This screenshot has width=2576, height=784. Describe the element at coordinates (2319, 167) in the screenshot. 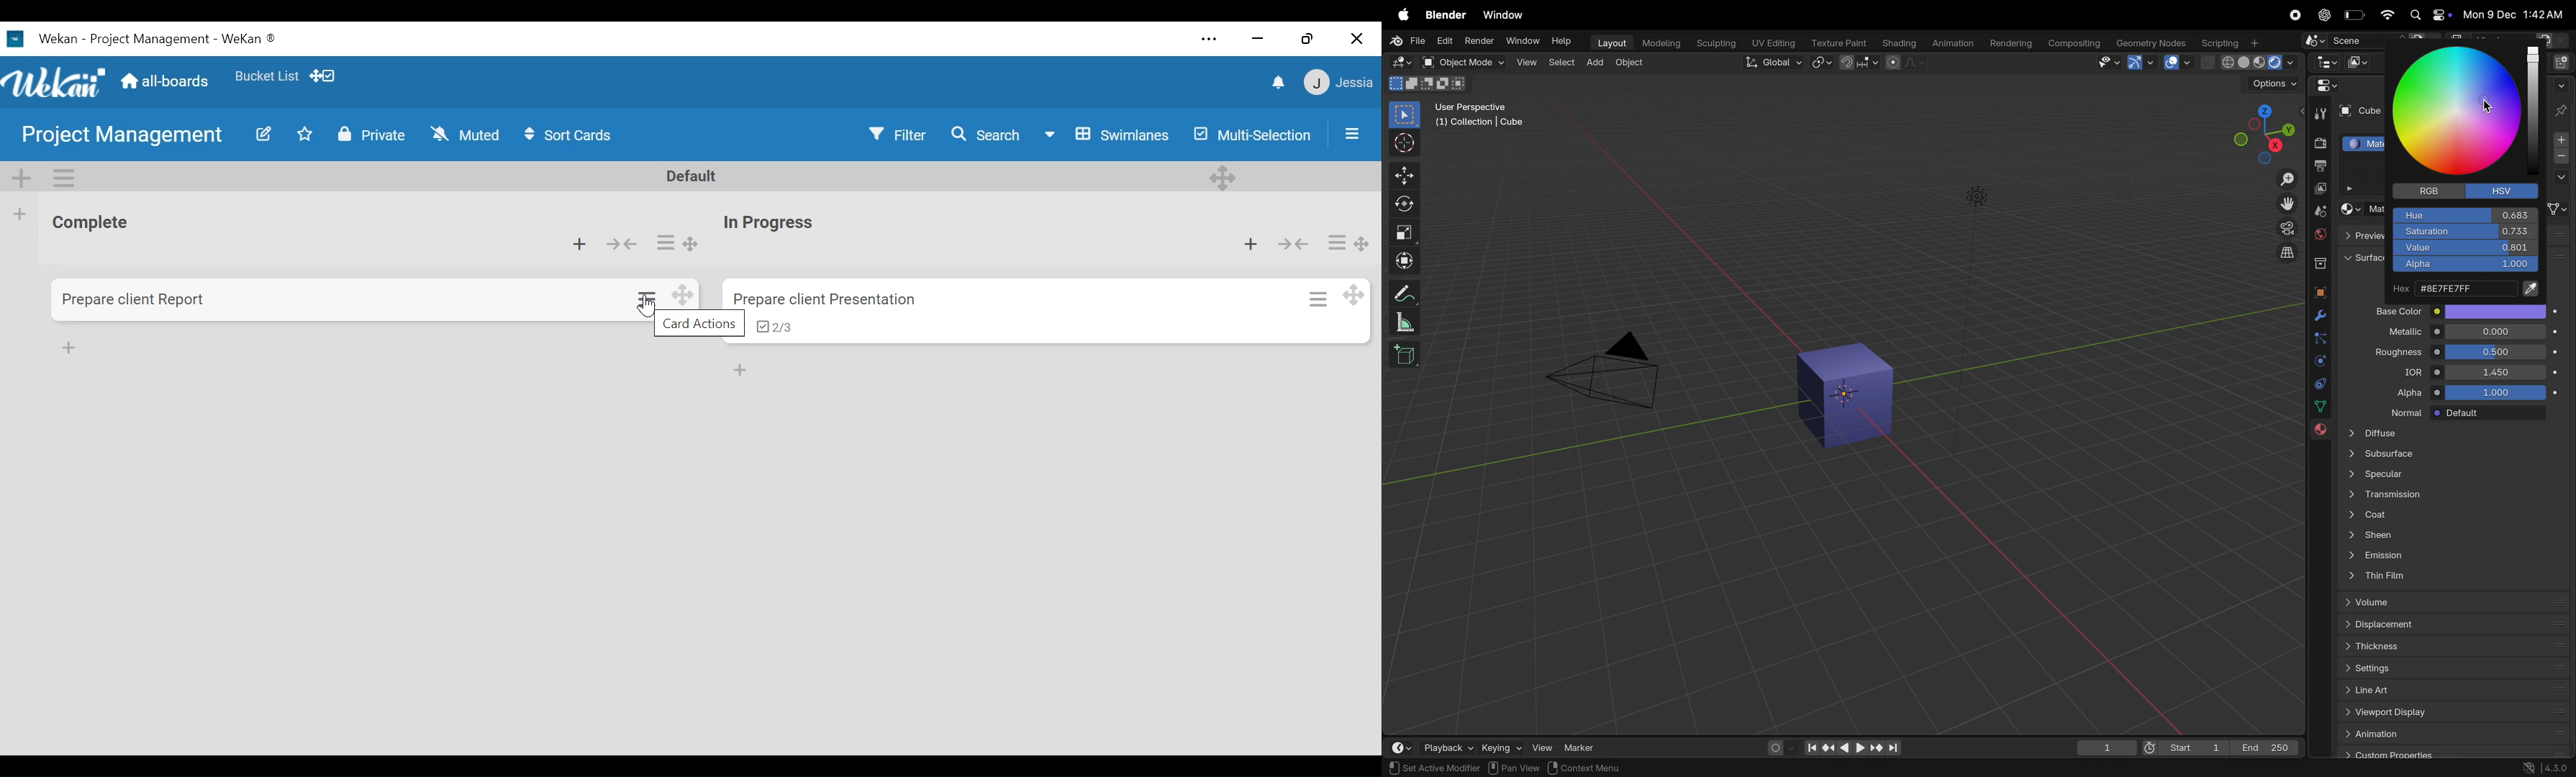

I see `output` at that location.